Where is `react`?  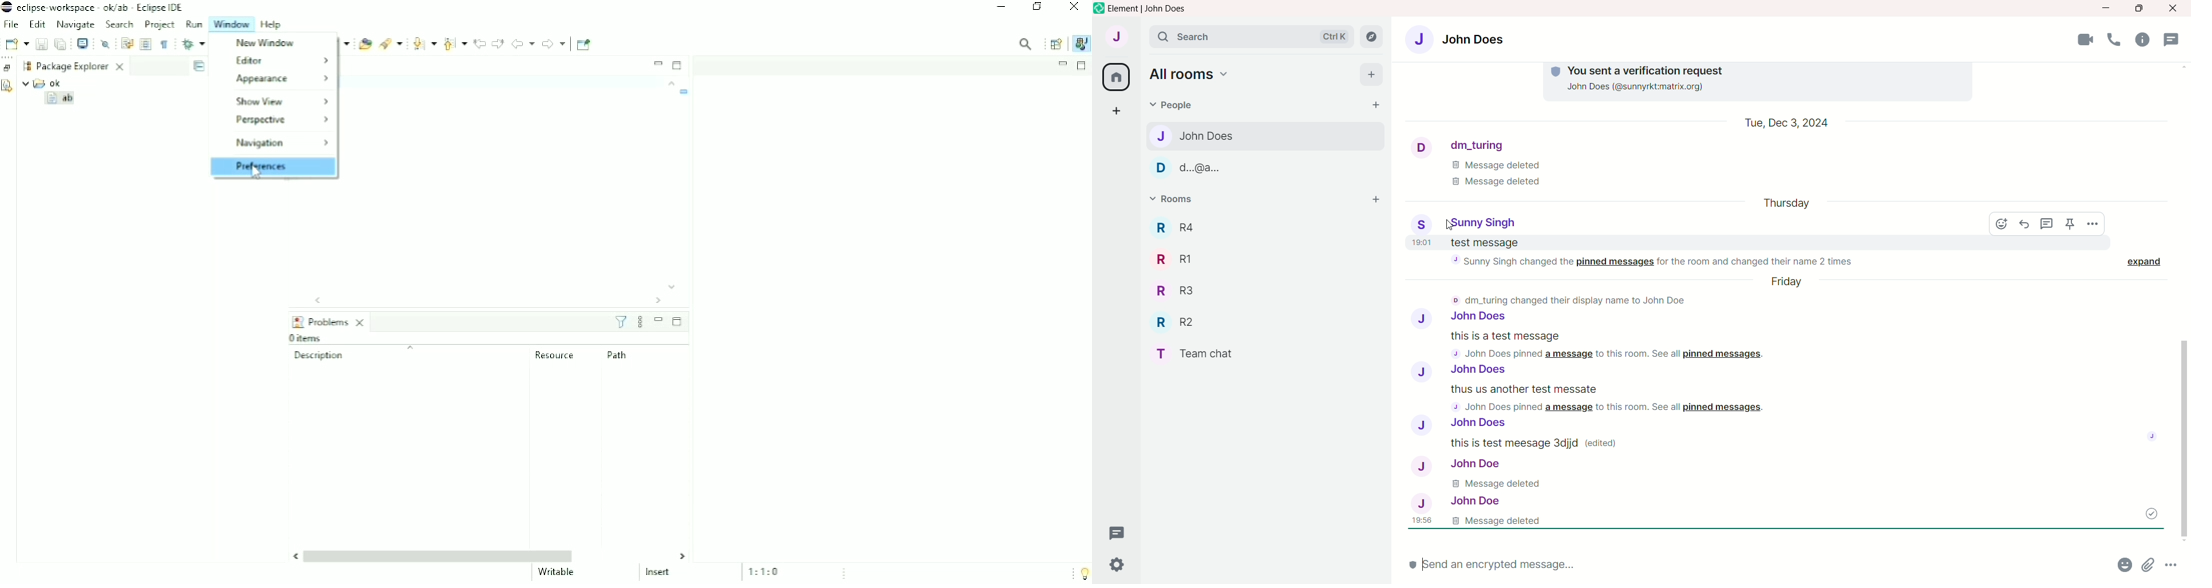 react is located at coordinates (2002, 224).